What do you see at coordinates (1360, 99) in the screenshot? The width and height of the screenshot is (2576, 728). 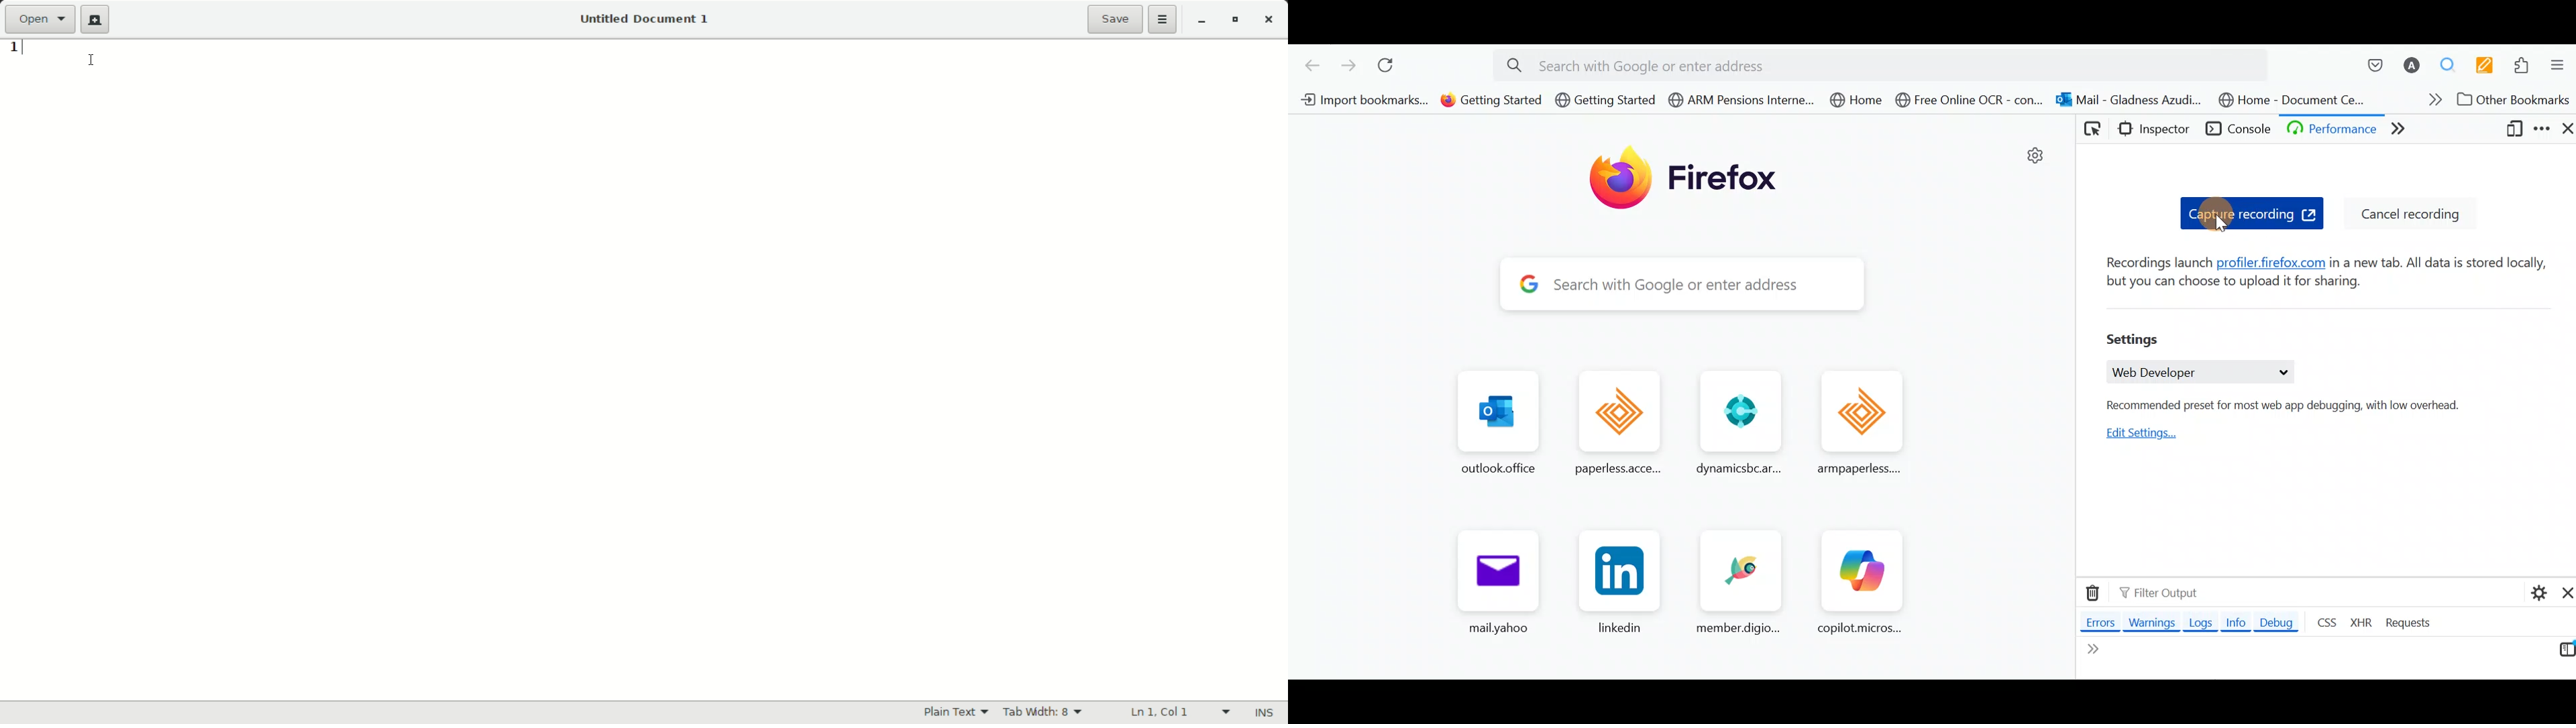 I see `Bookmark 1` at bounding box center [1360, 99].